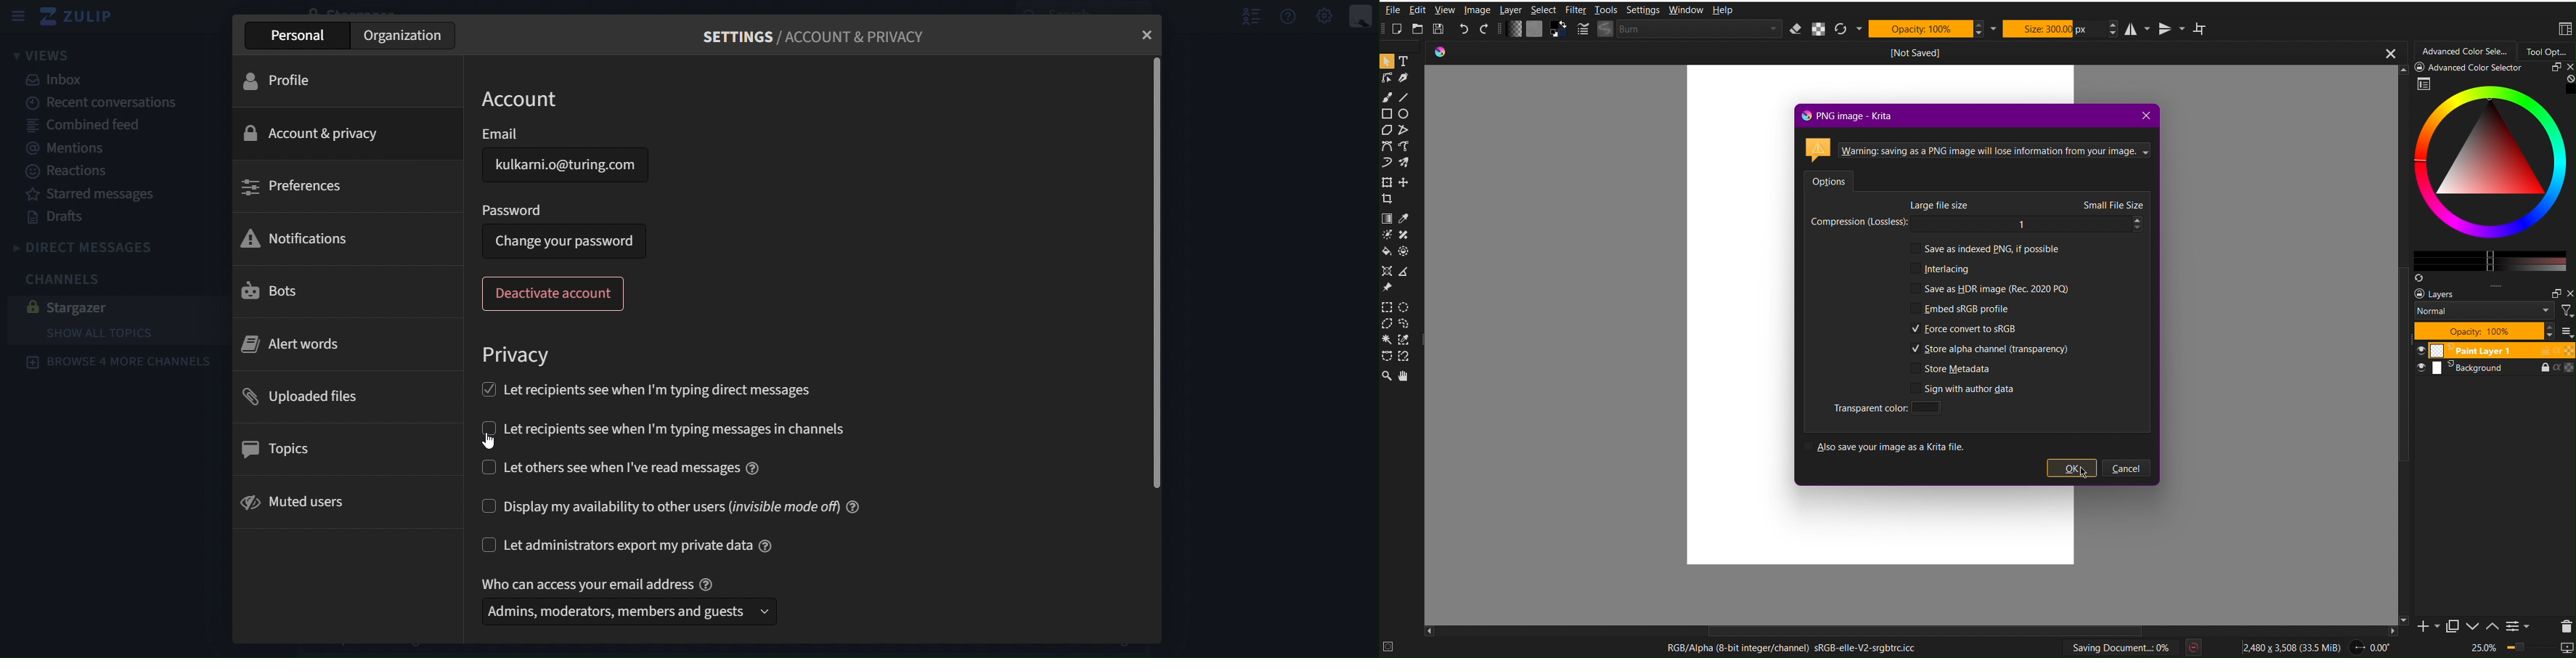 The image size is (2576, 672). Describe the element at coordinates (280, 82) in the screenshot. I see `profile` at that location.